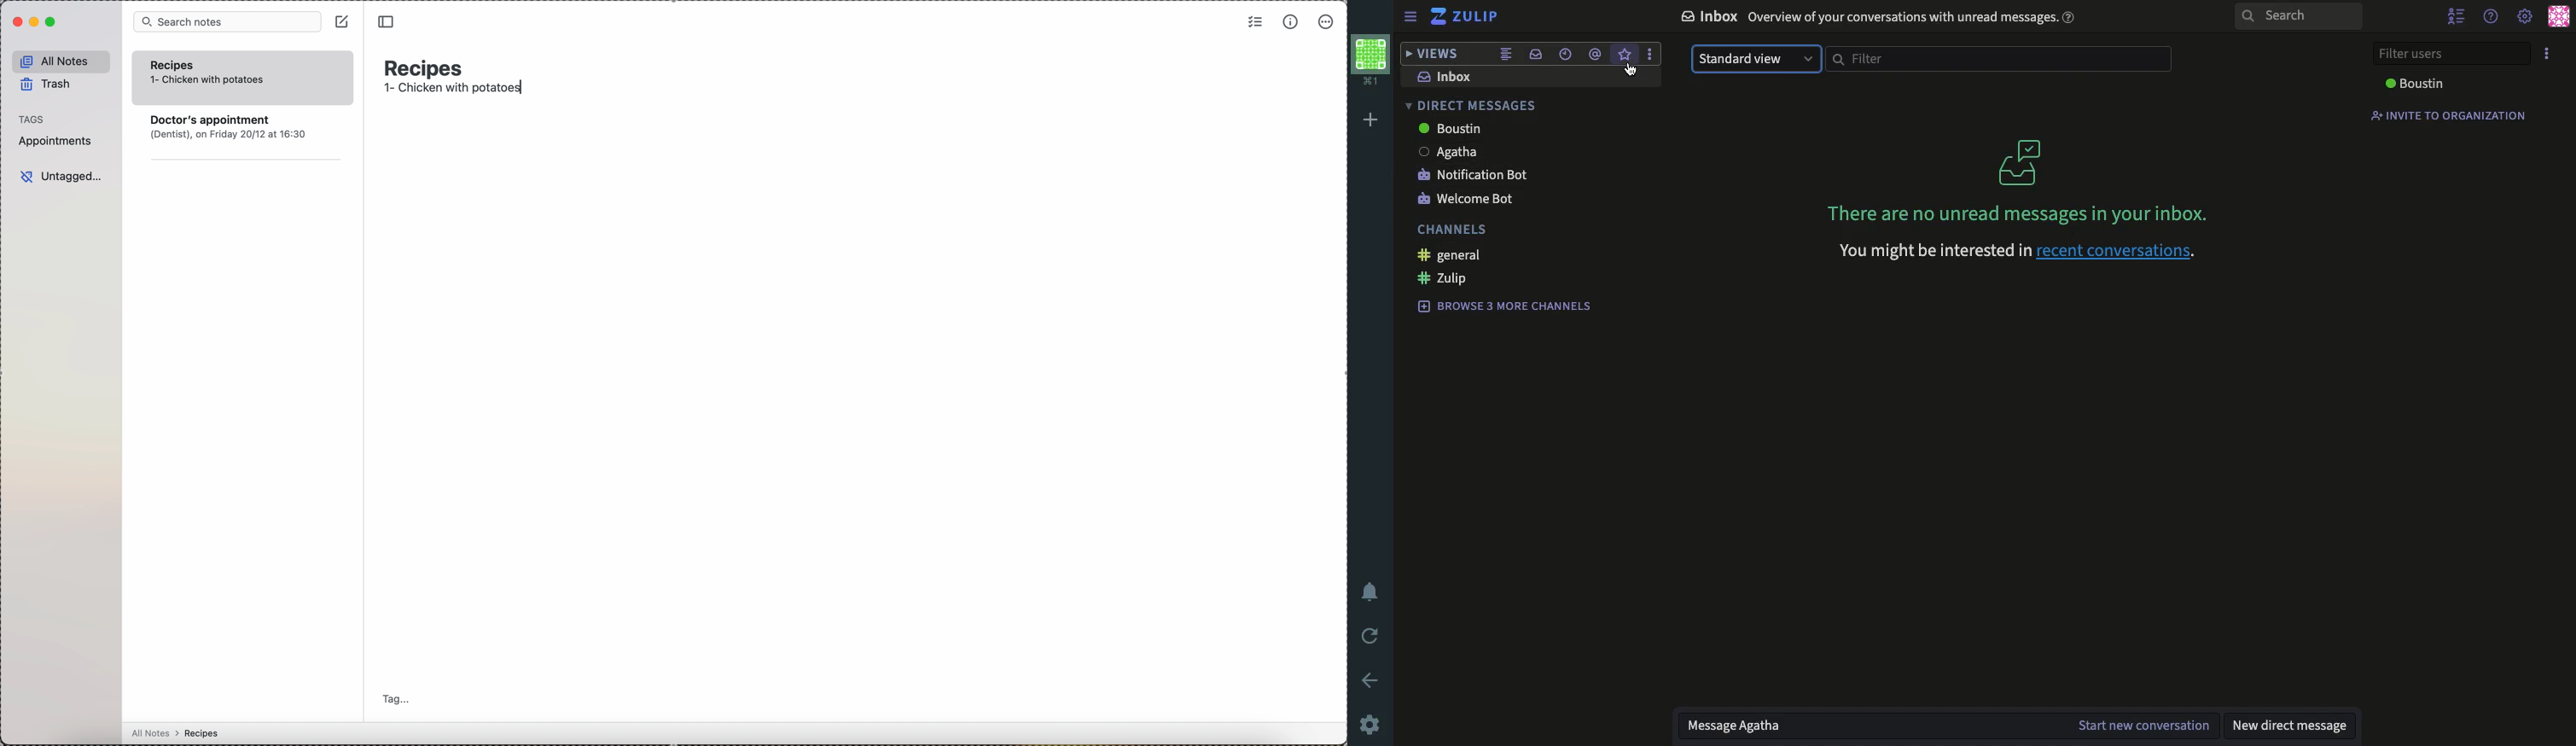 The image size is (2576, 756). What do you see at coordinates (1254, 23) in the screenshot?
I see `check list` at bounding box center [1254, 23].